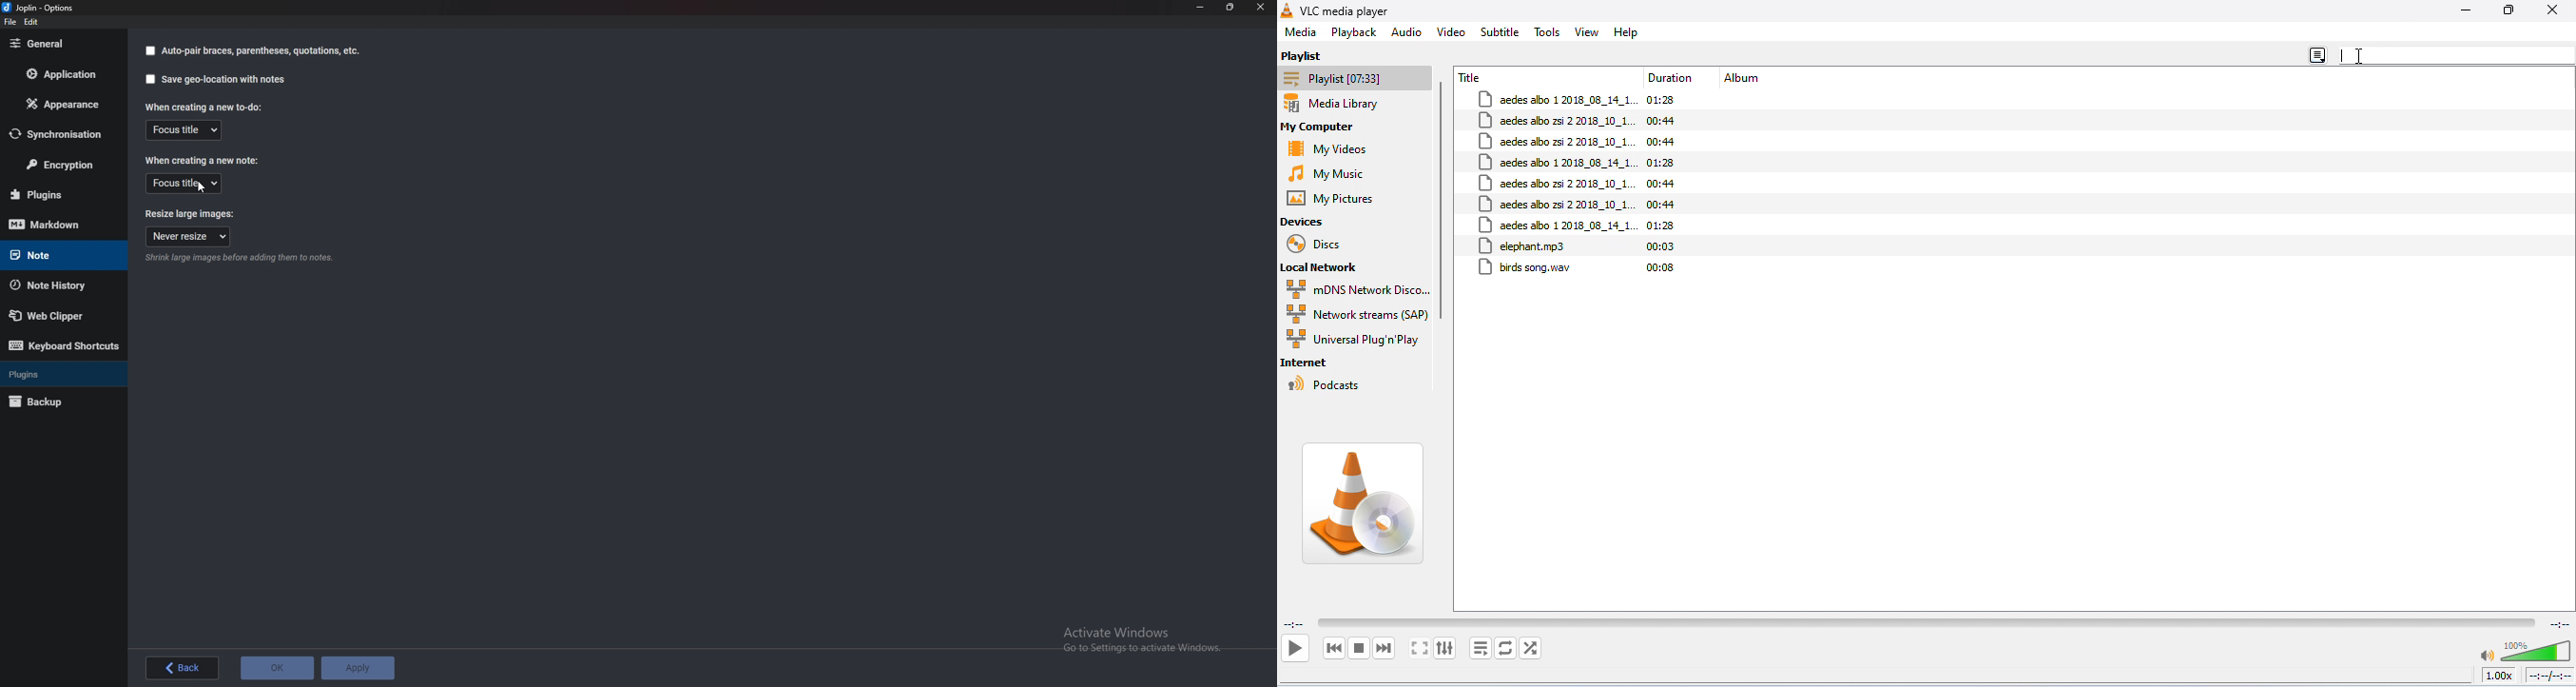 Image resolution: width=2576 pixels, height=700 pixels. I want to click on subtitle, so click(1501, 32).